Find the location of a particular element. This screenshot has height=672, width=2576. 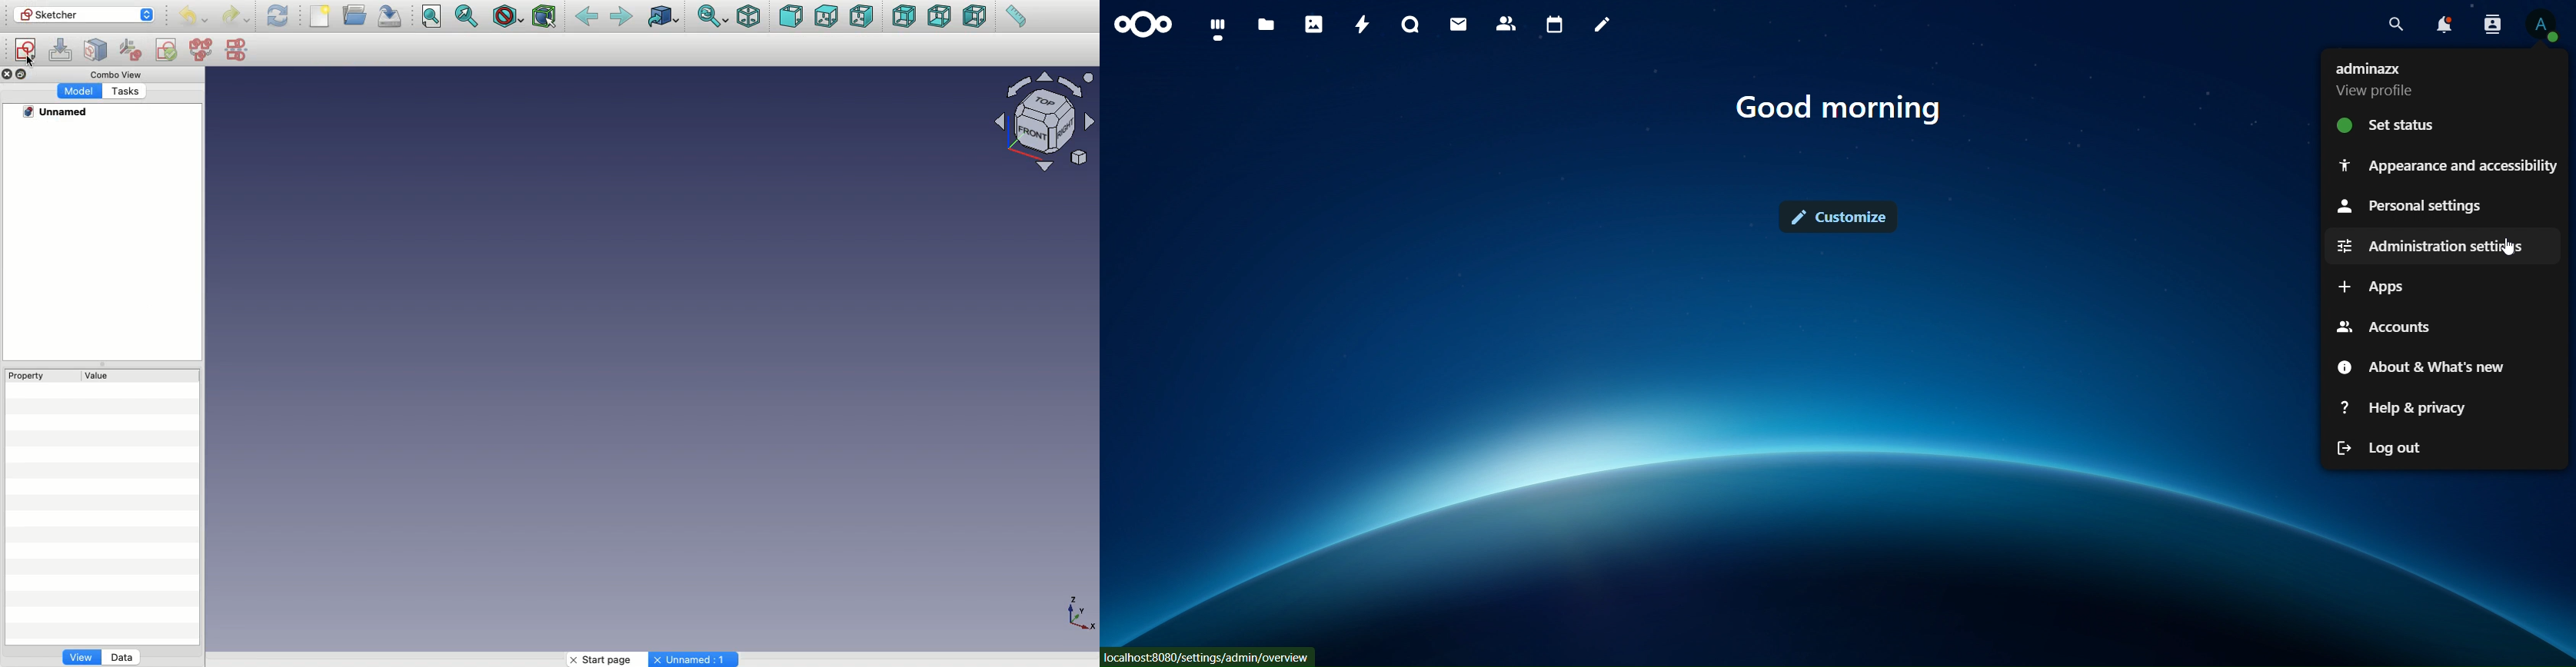

Right is located at coordinates (862, 18).